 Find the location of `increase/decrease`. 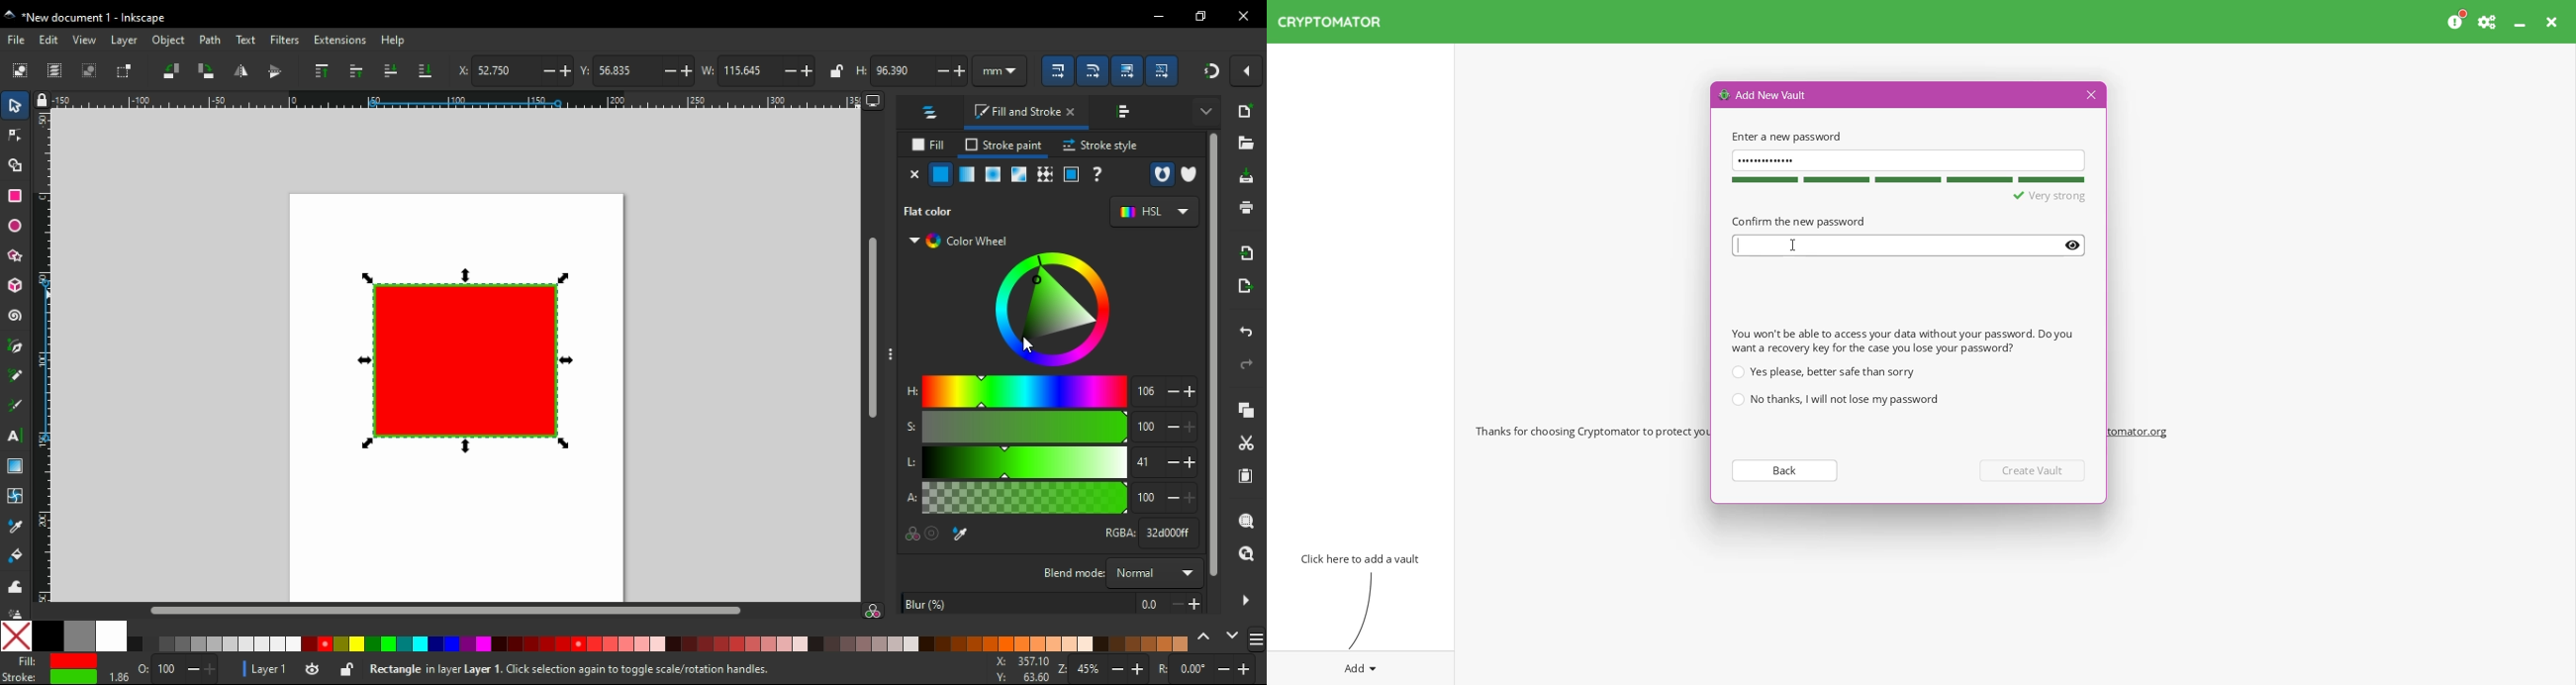

increase/decrease is located at coordinates (1236, 669).